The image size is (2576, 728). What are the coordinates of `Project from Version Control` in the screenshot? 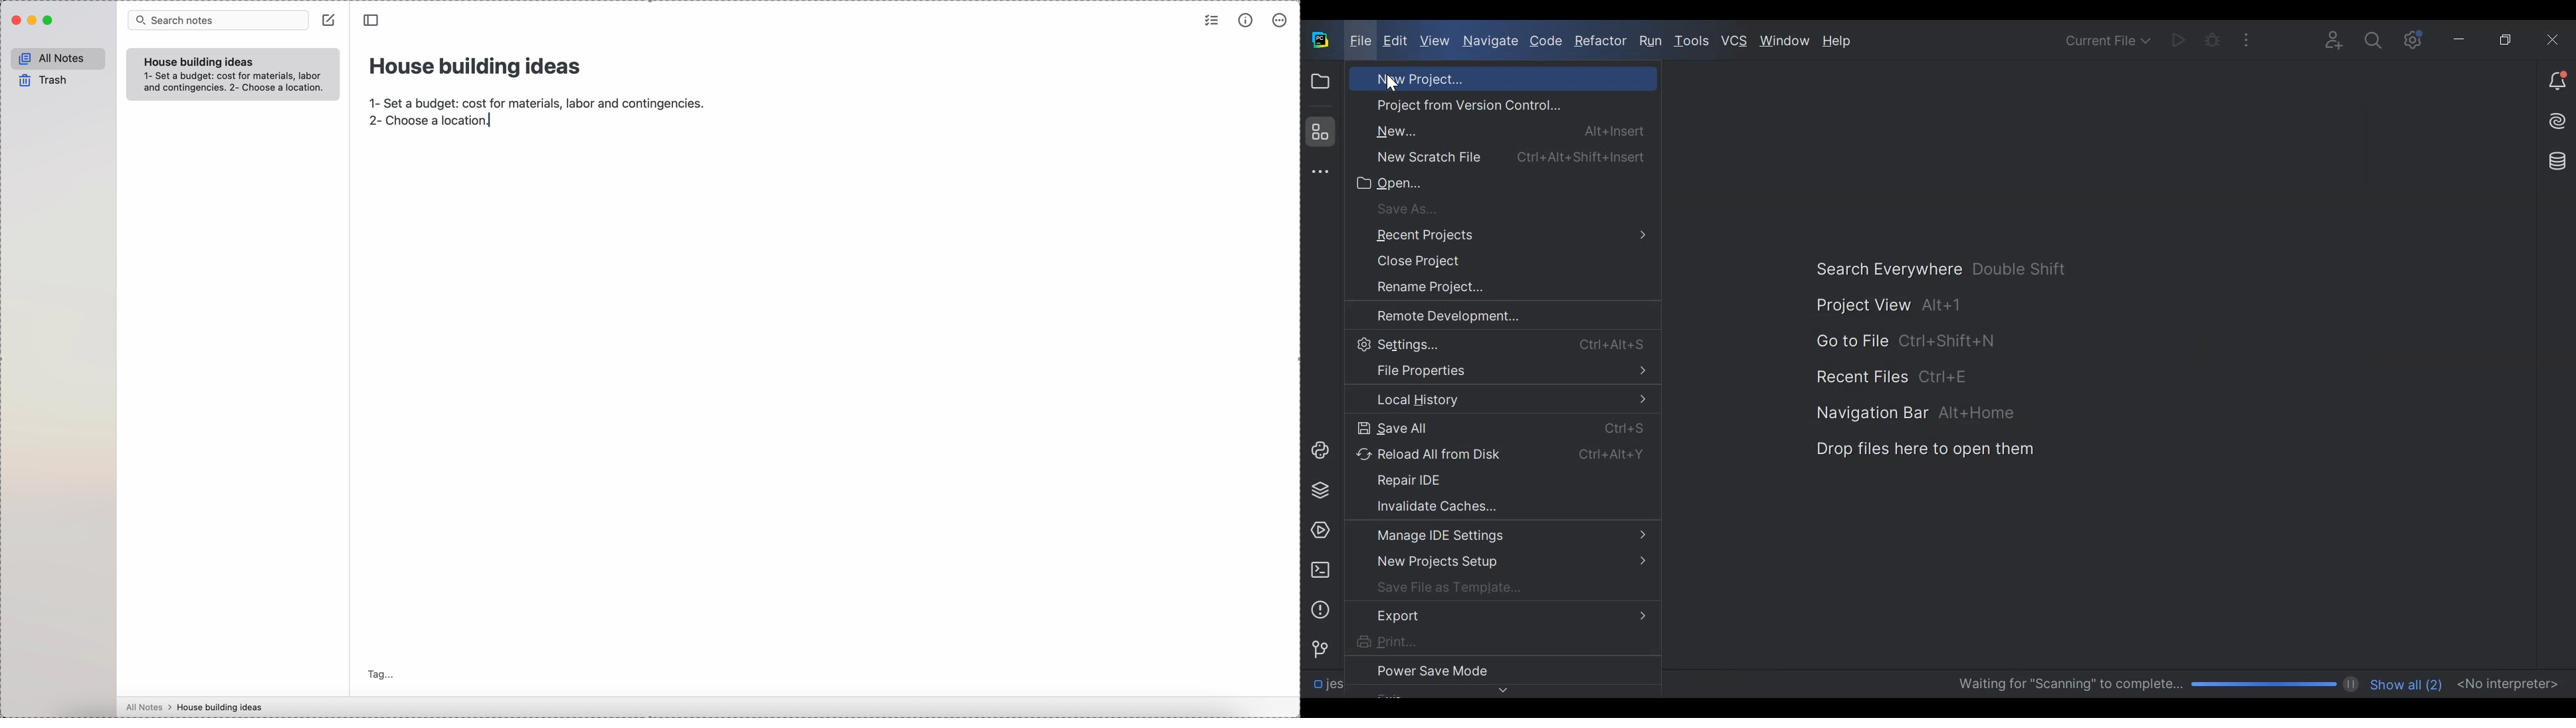 It's located at (1483, 106).